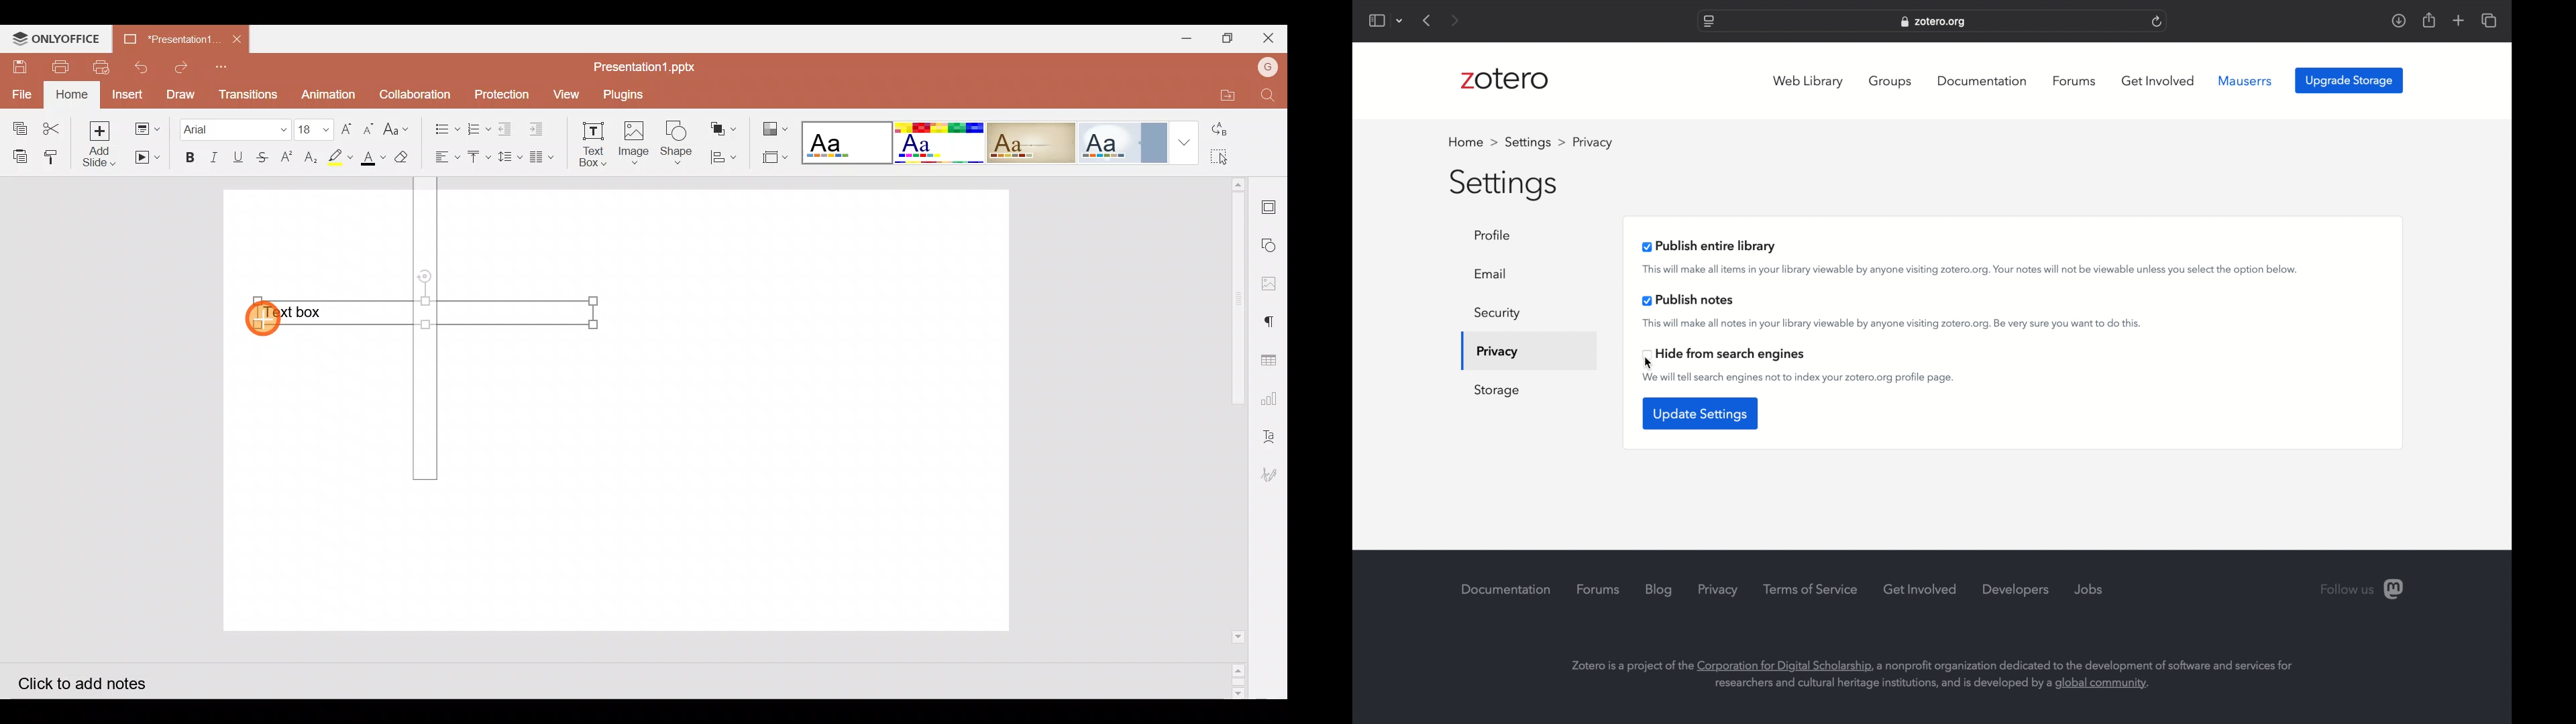 This screenshot has width=2576, height=728. Describe the element at coordinates (17, 125) in the screenshot. I see `Copy` at that location.